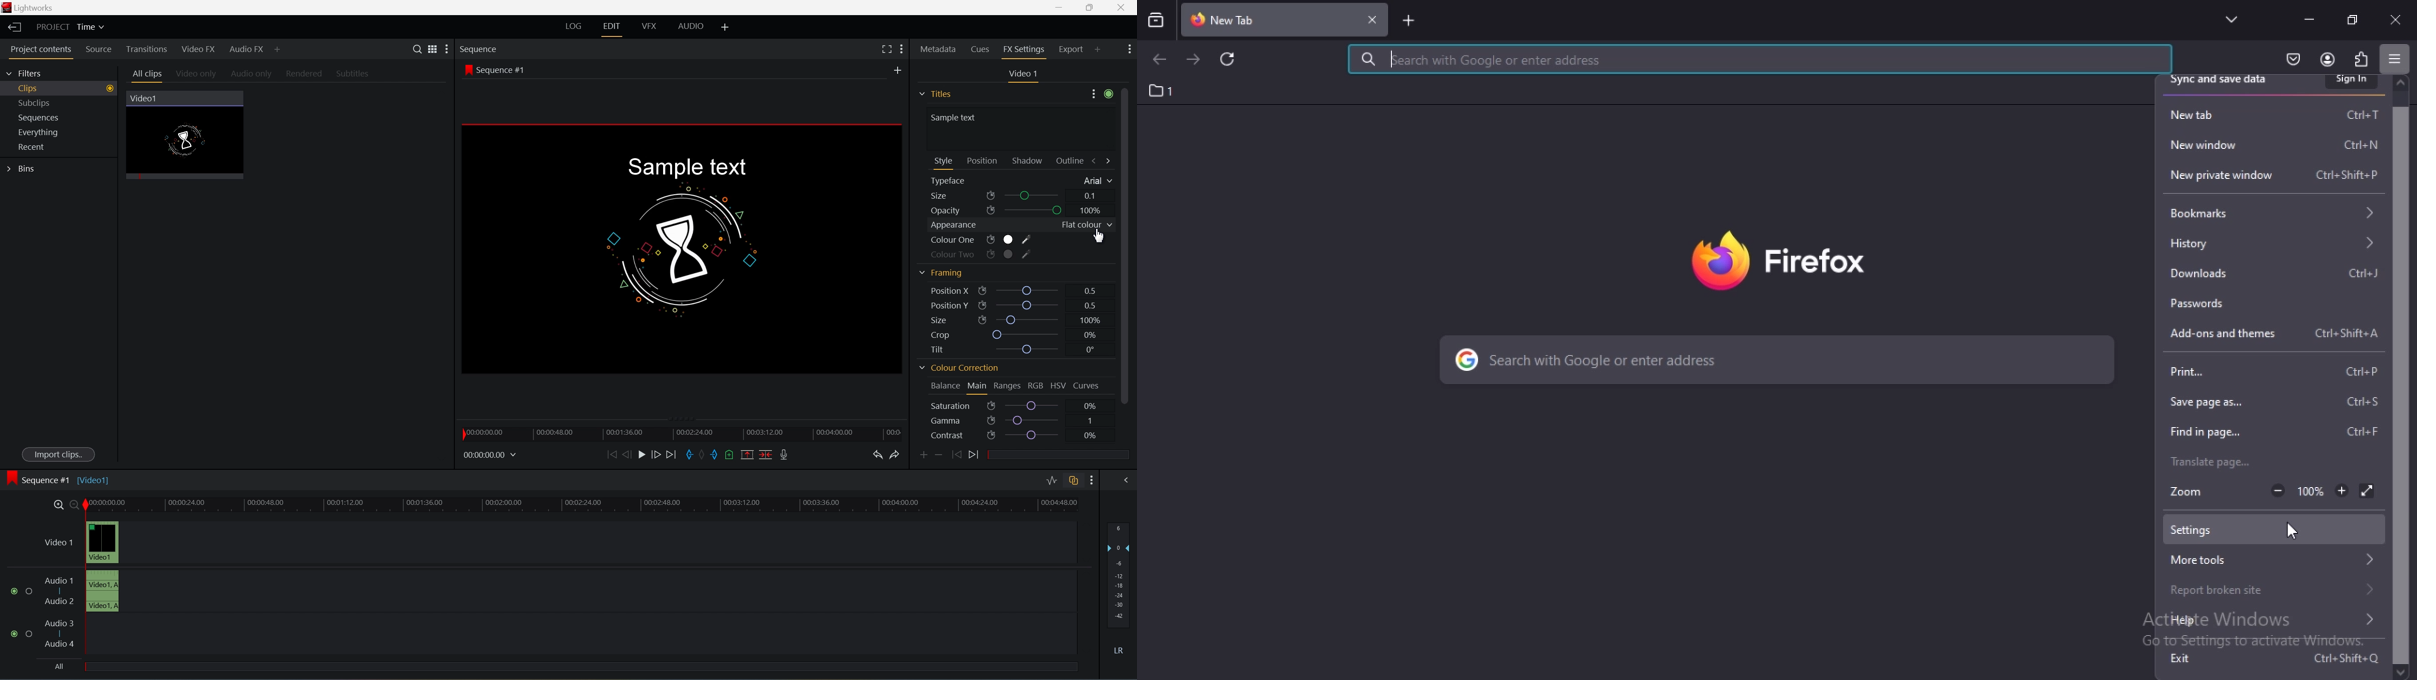  I want to click on help, so click(2277, 623).